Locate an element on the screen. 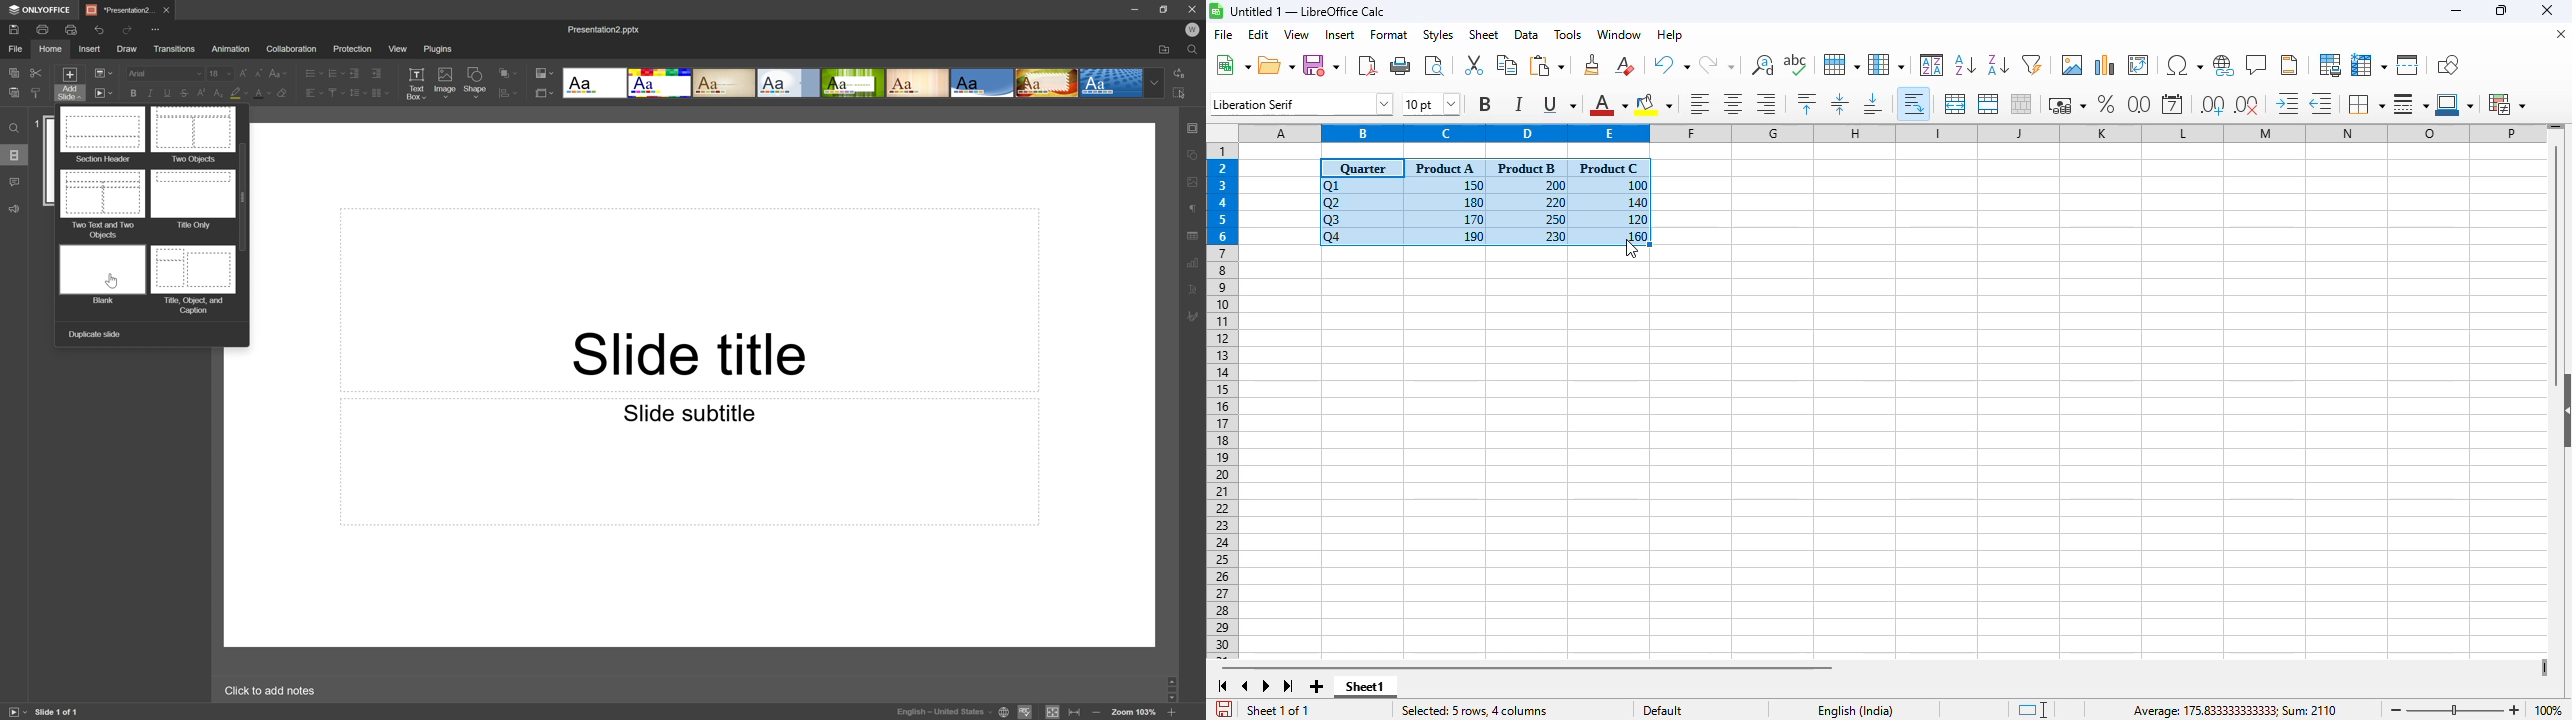  underline is located at coordinates (1558, 104).